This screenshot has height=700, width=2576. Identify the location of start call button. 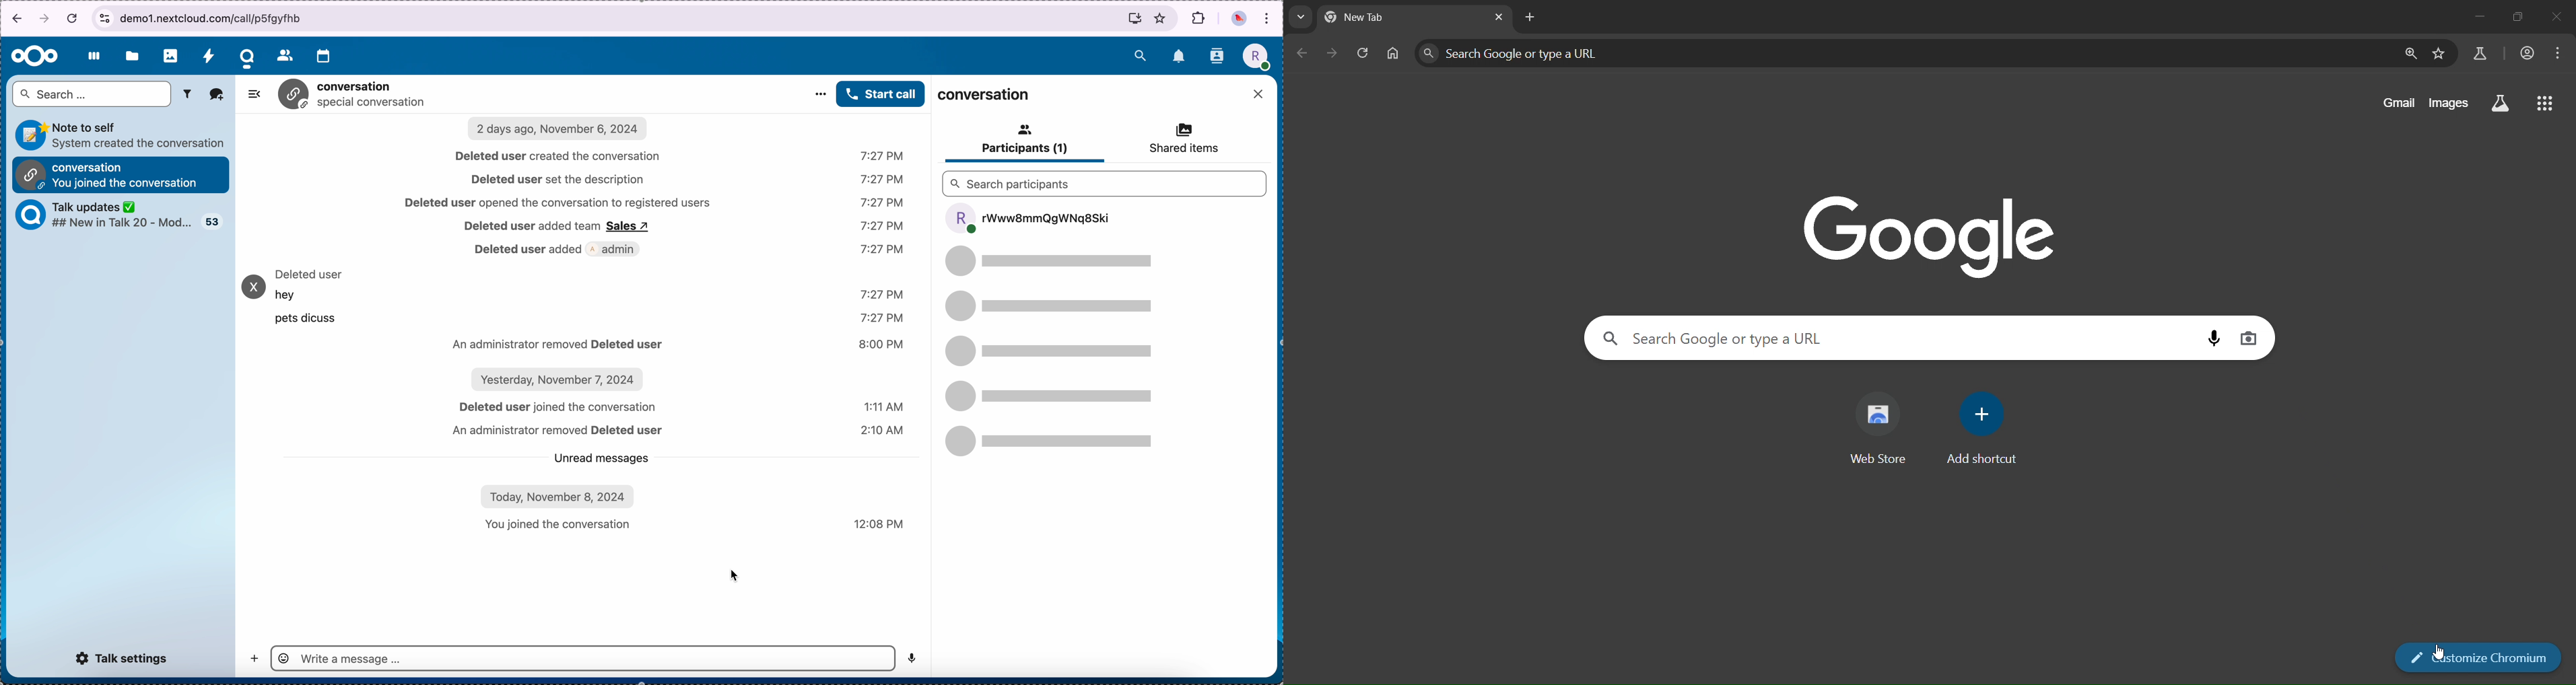
(881, 94).